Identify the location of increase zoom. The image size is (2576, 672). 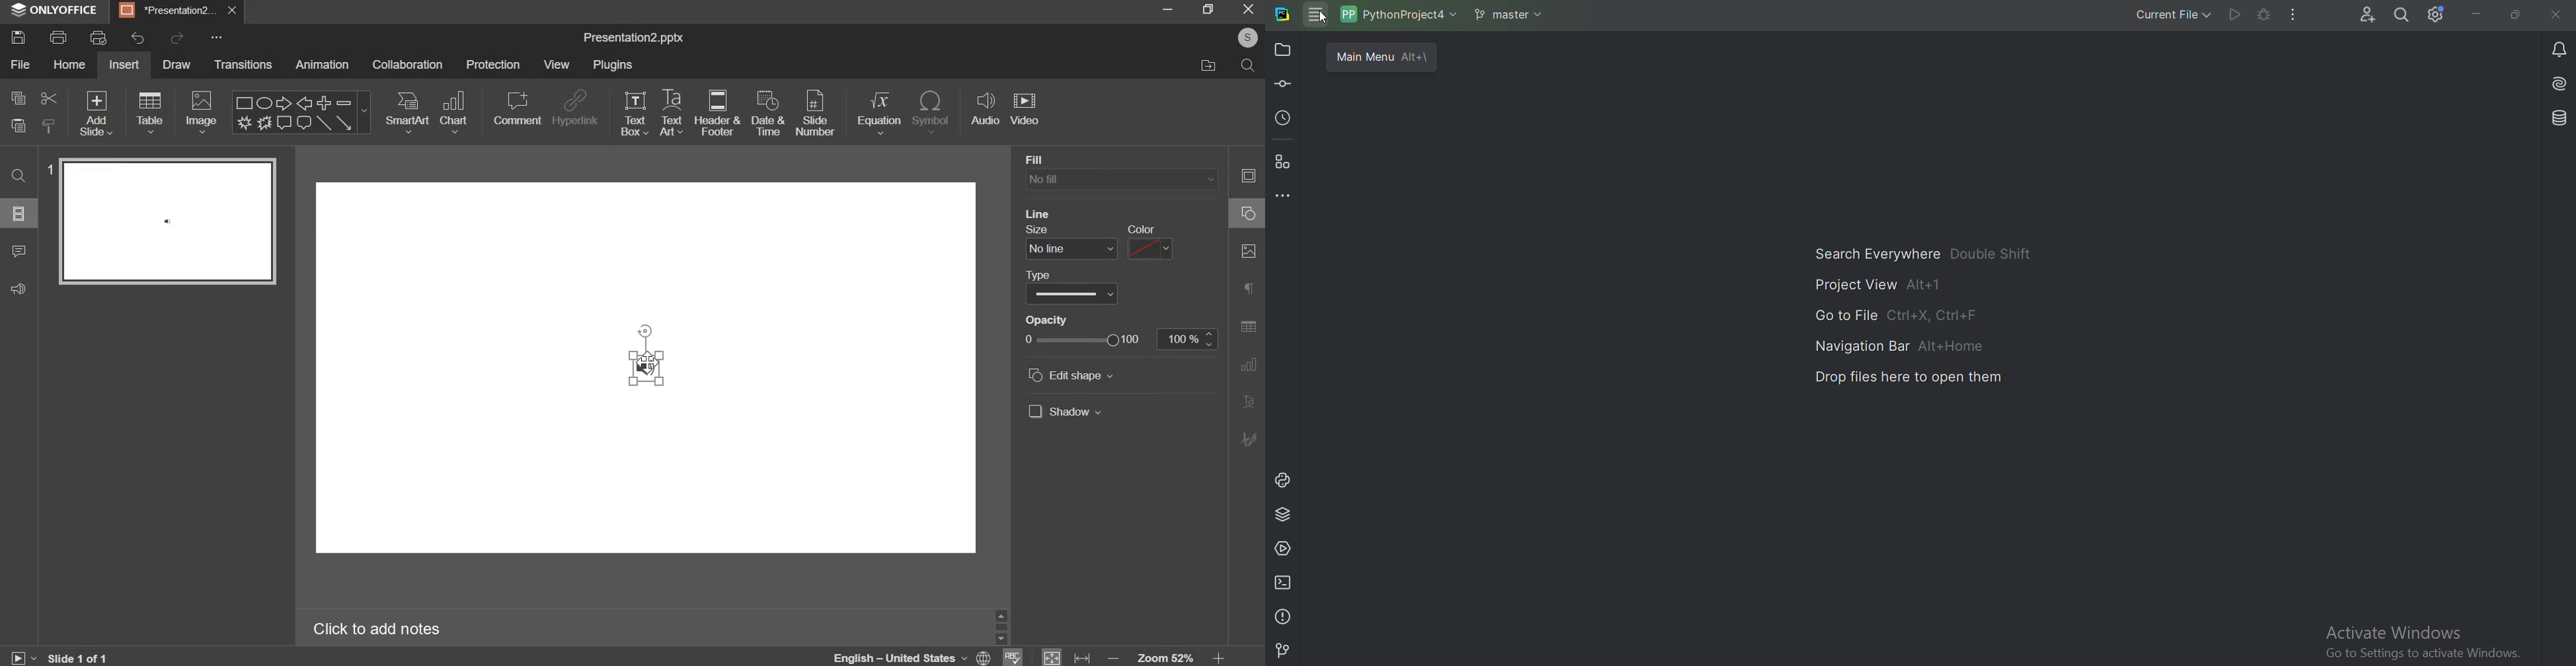
(1219, 656).